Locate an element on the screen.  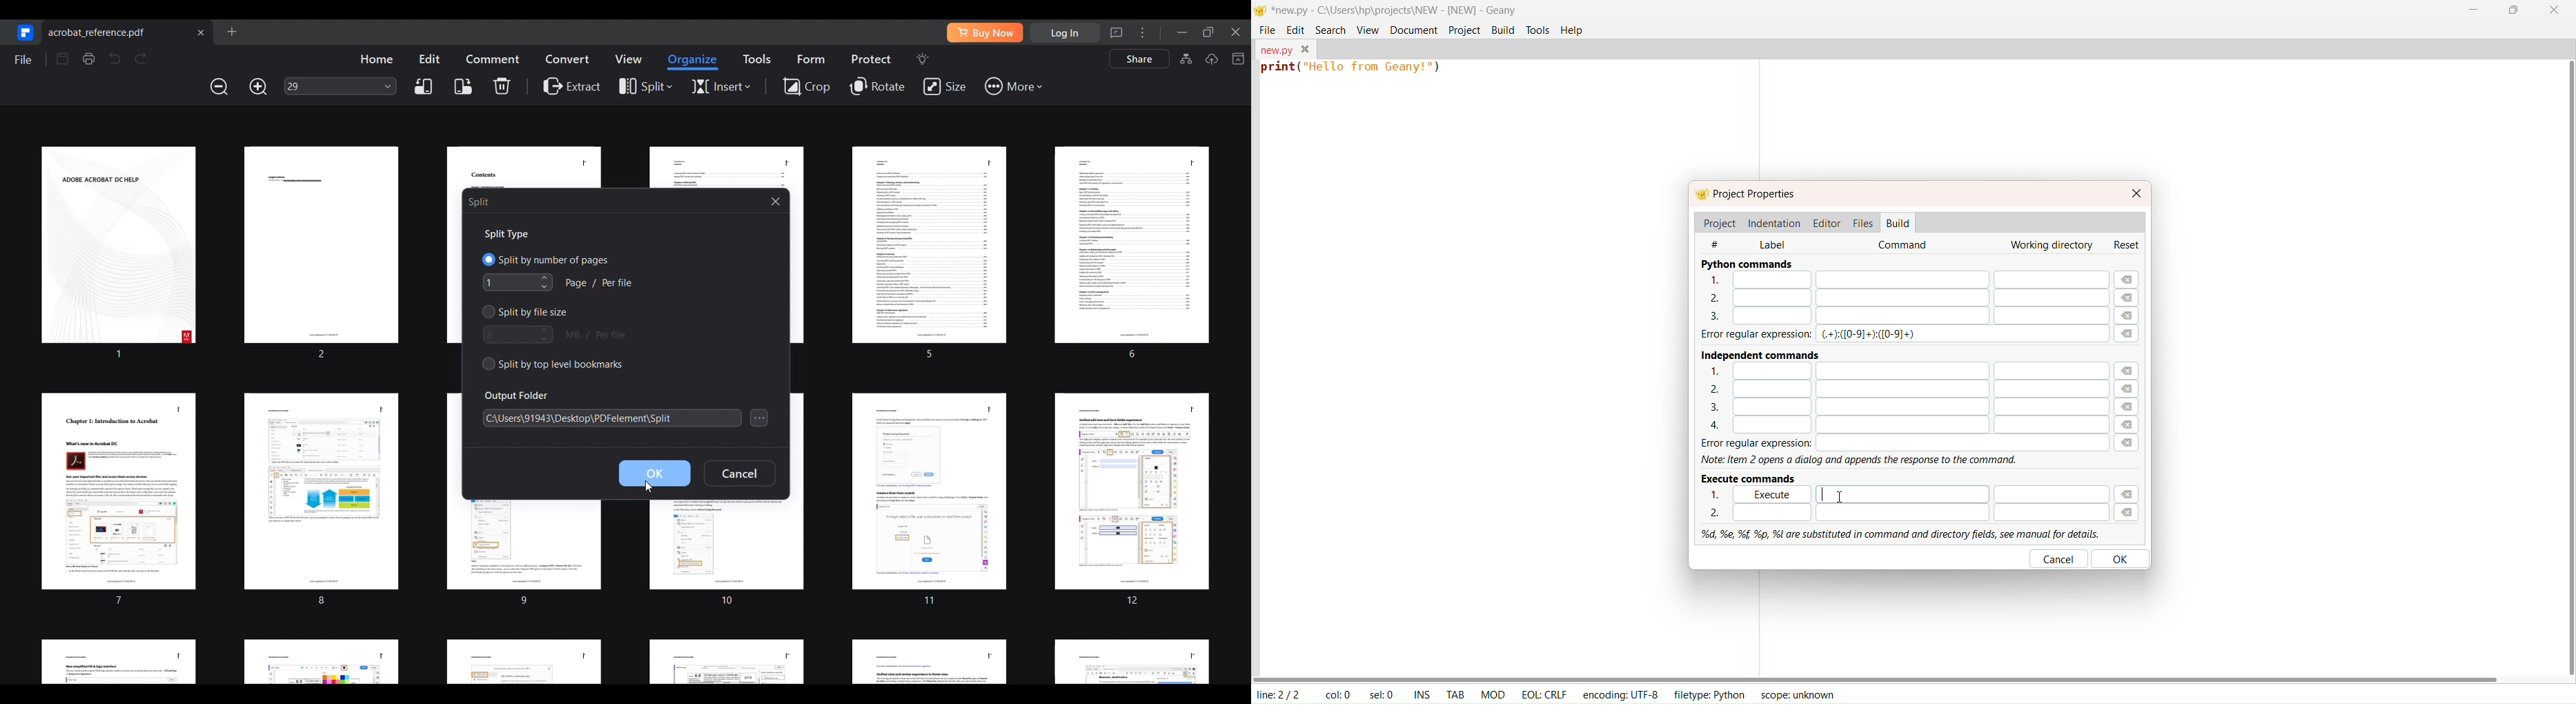
file is located at coordinates (1268, 30).